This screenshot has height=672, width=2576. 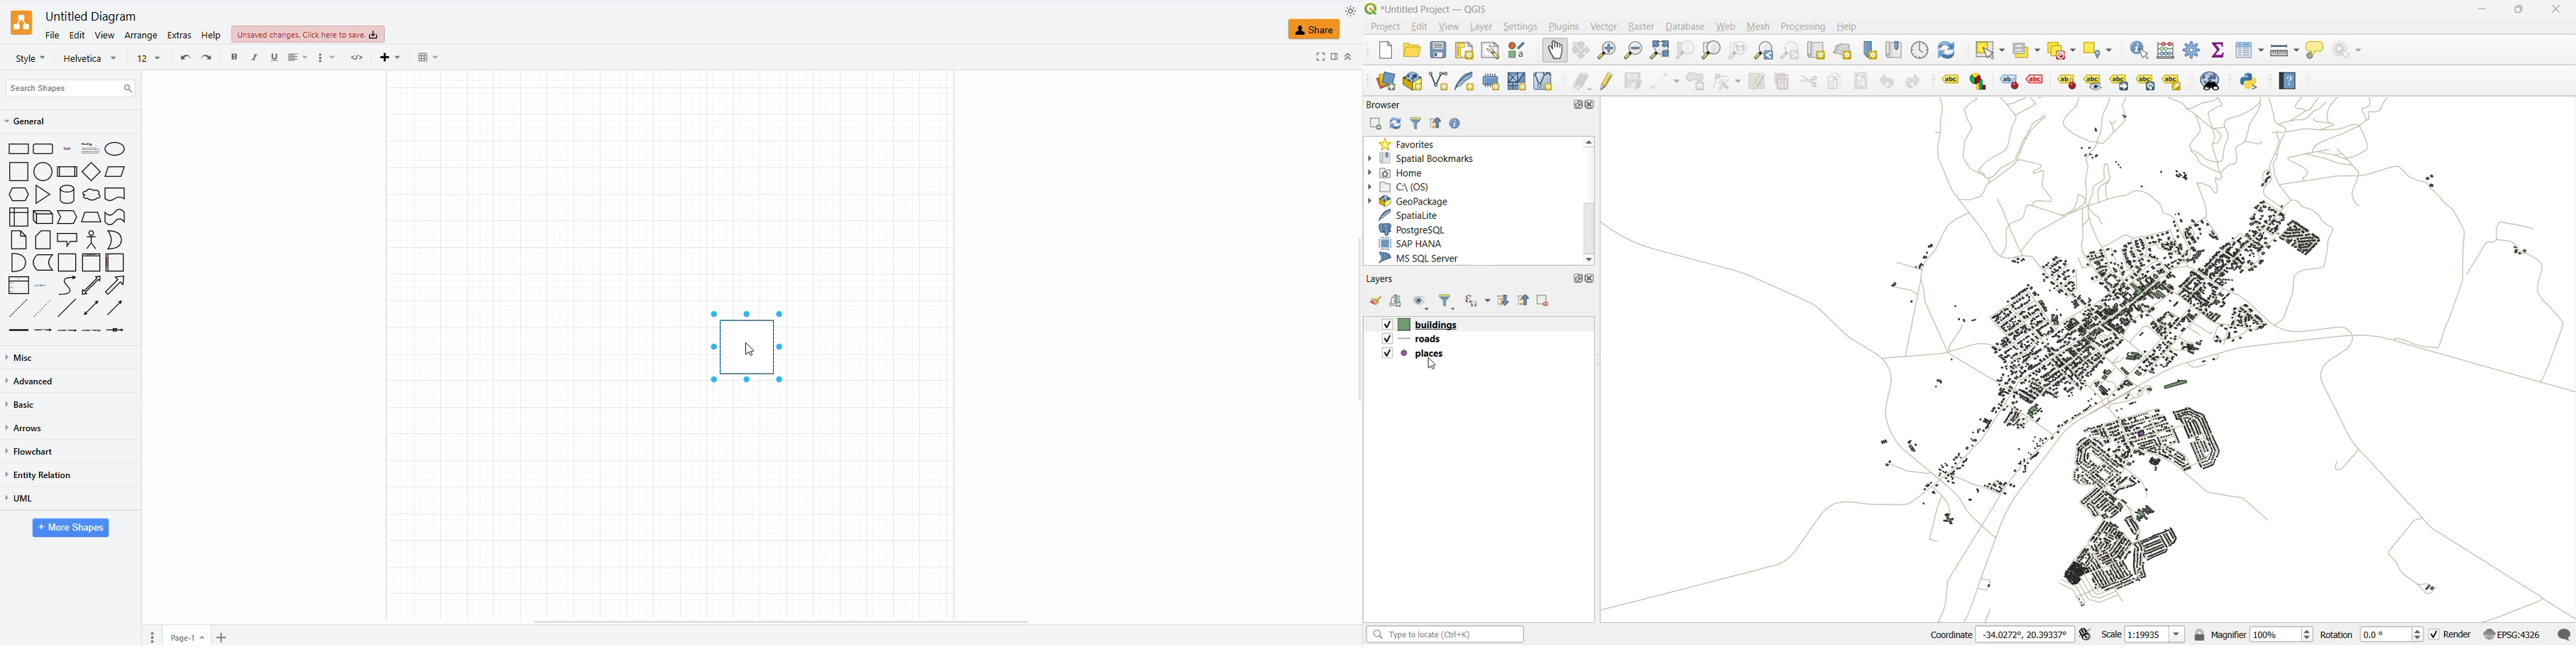 What do you see at coordinates (19, 263) in the screenshot?
I see `And` at bounding box center [19, 263].